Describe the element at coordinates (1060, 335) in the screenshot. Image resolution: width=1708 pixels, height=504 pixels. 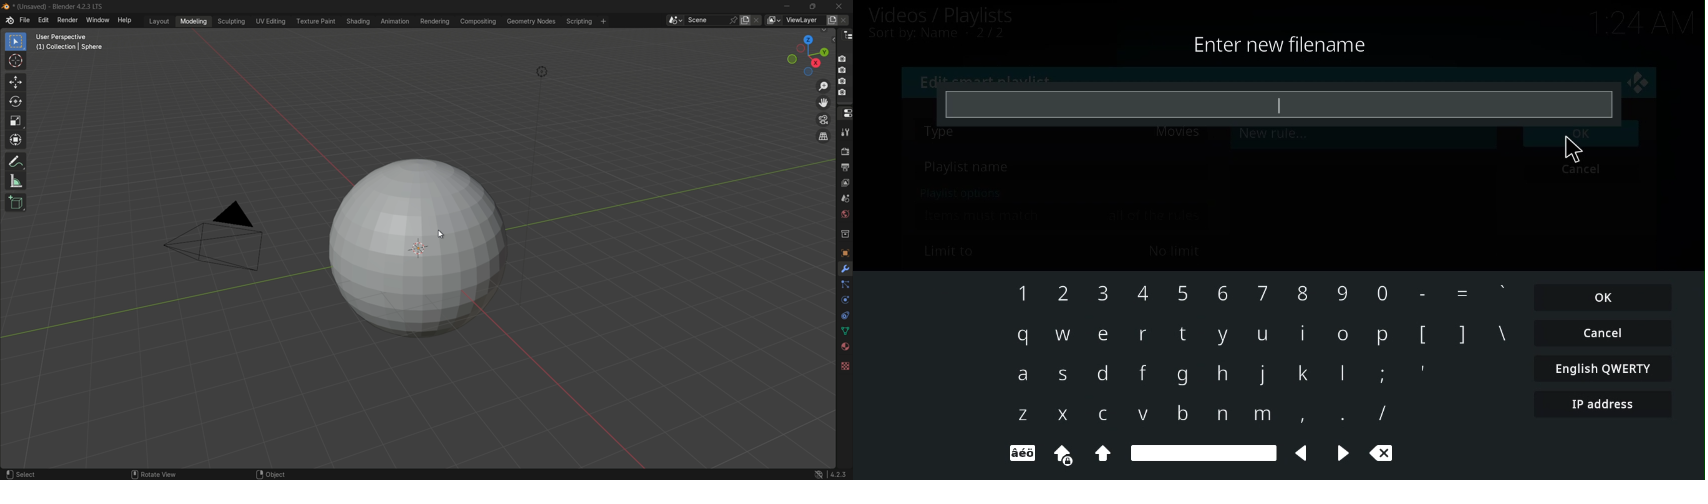
I see `w` at that location.